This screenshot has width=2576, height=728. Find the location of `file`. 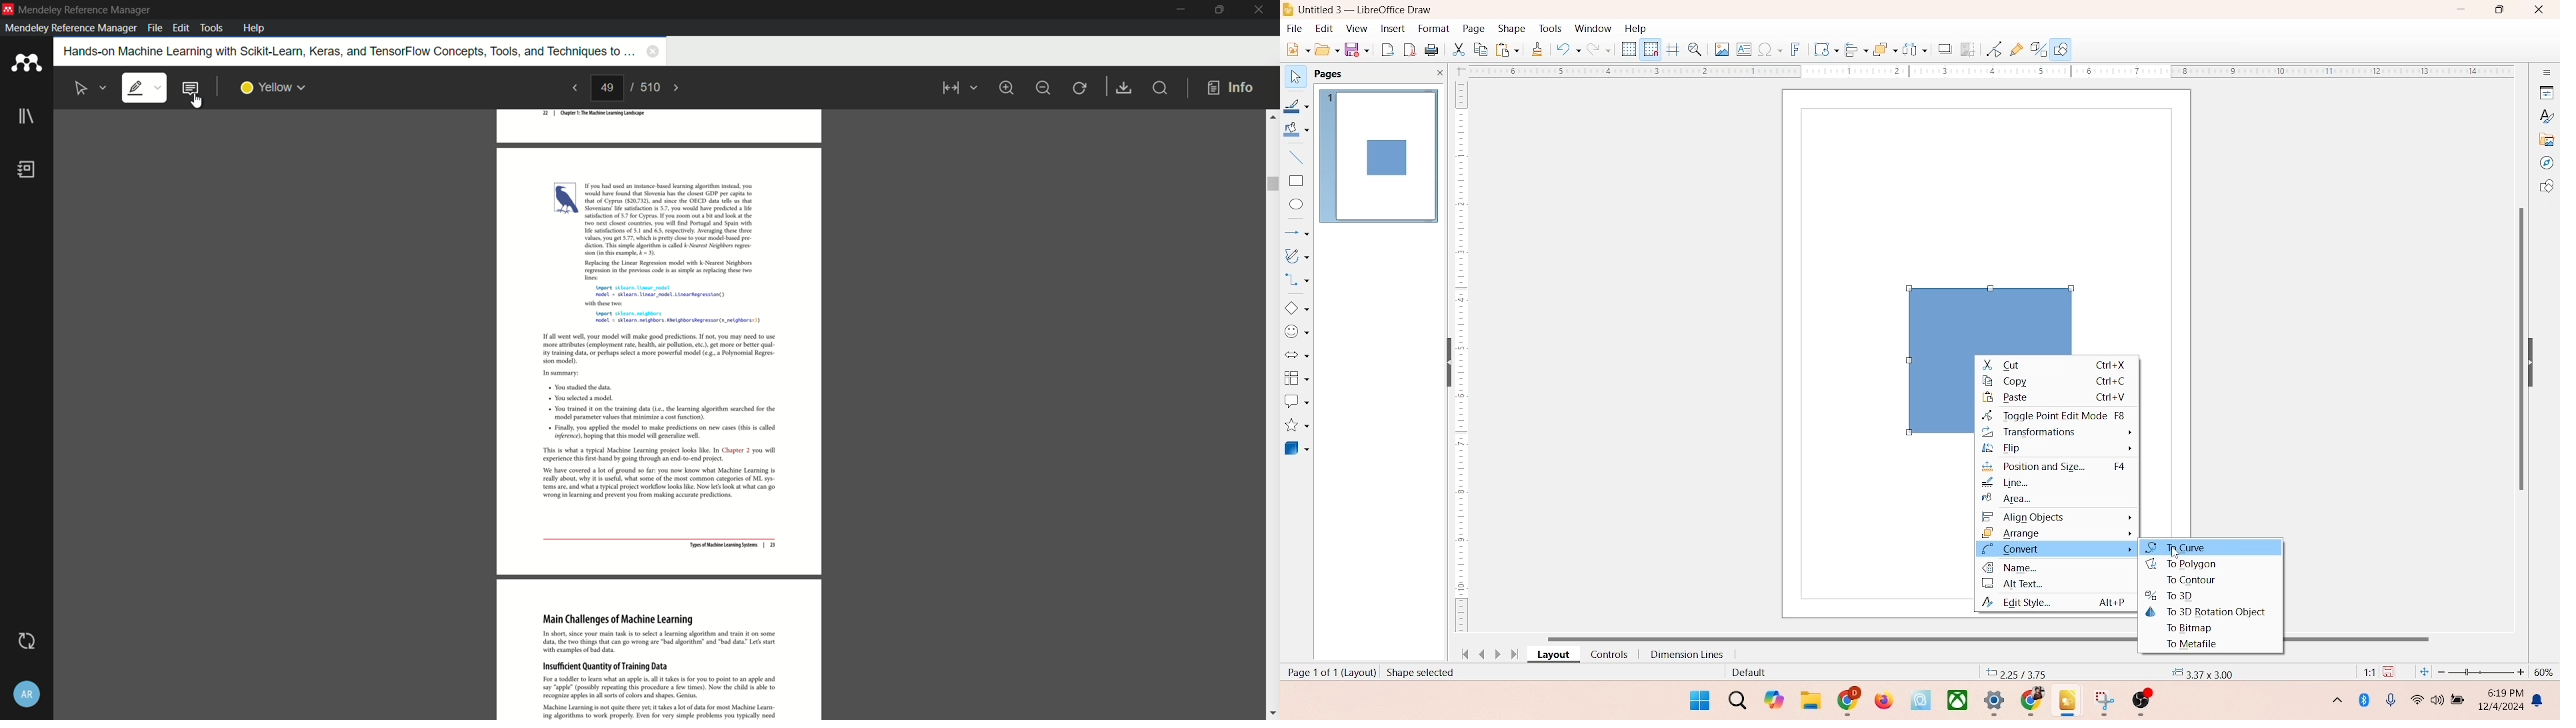

file is located at coordinates (1295, 26).